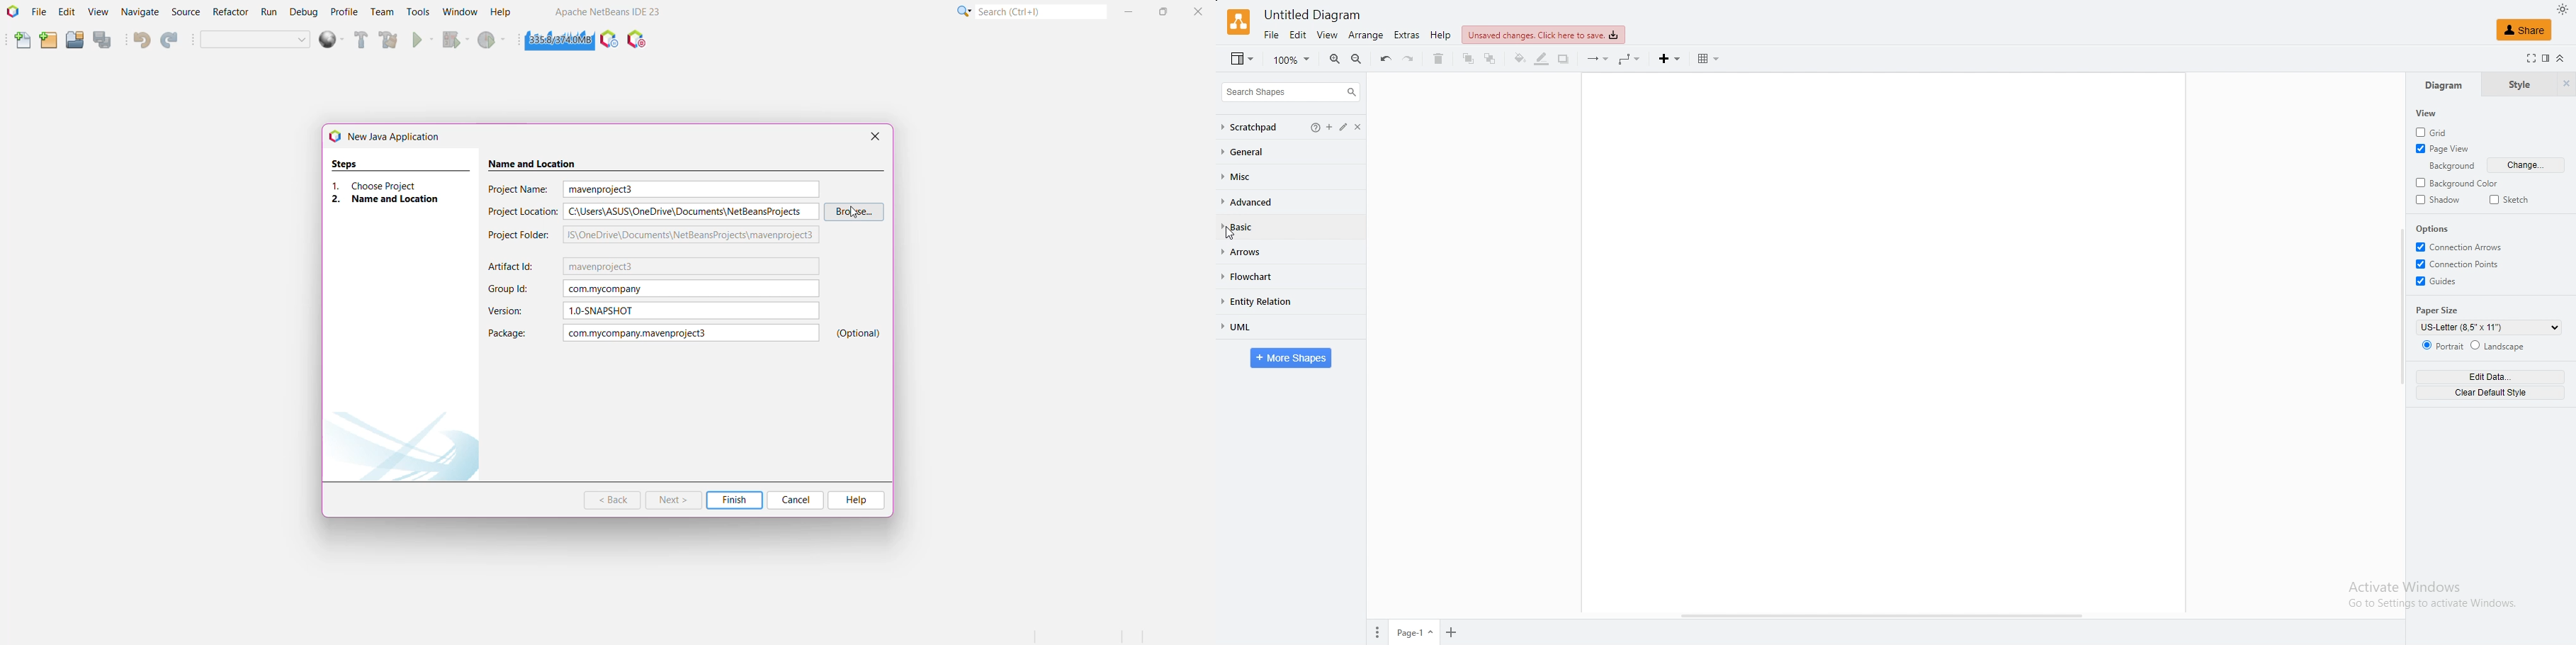  I want to click on view, so click(2429, 113).